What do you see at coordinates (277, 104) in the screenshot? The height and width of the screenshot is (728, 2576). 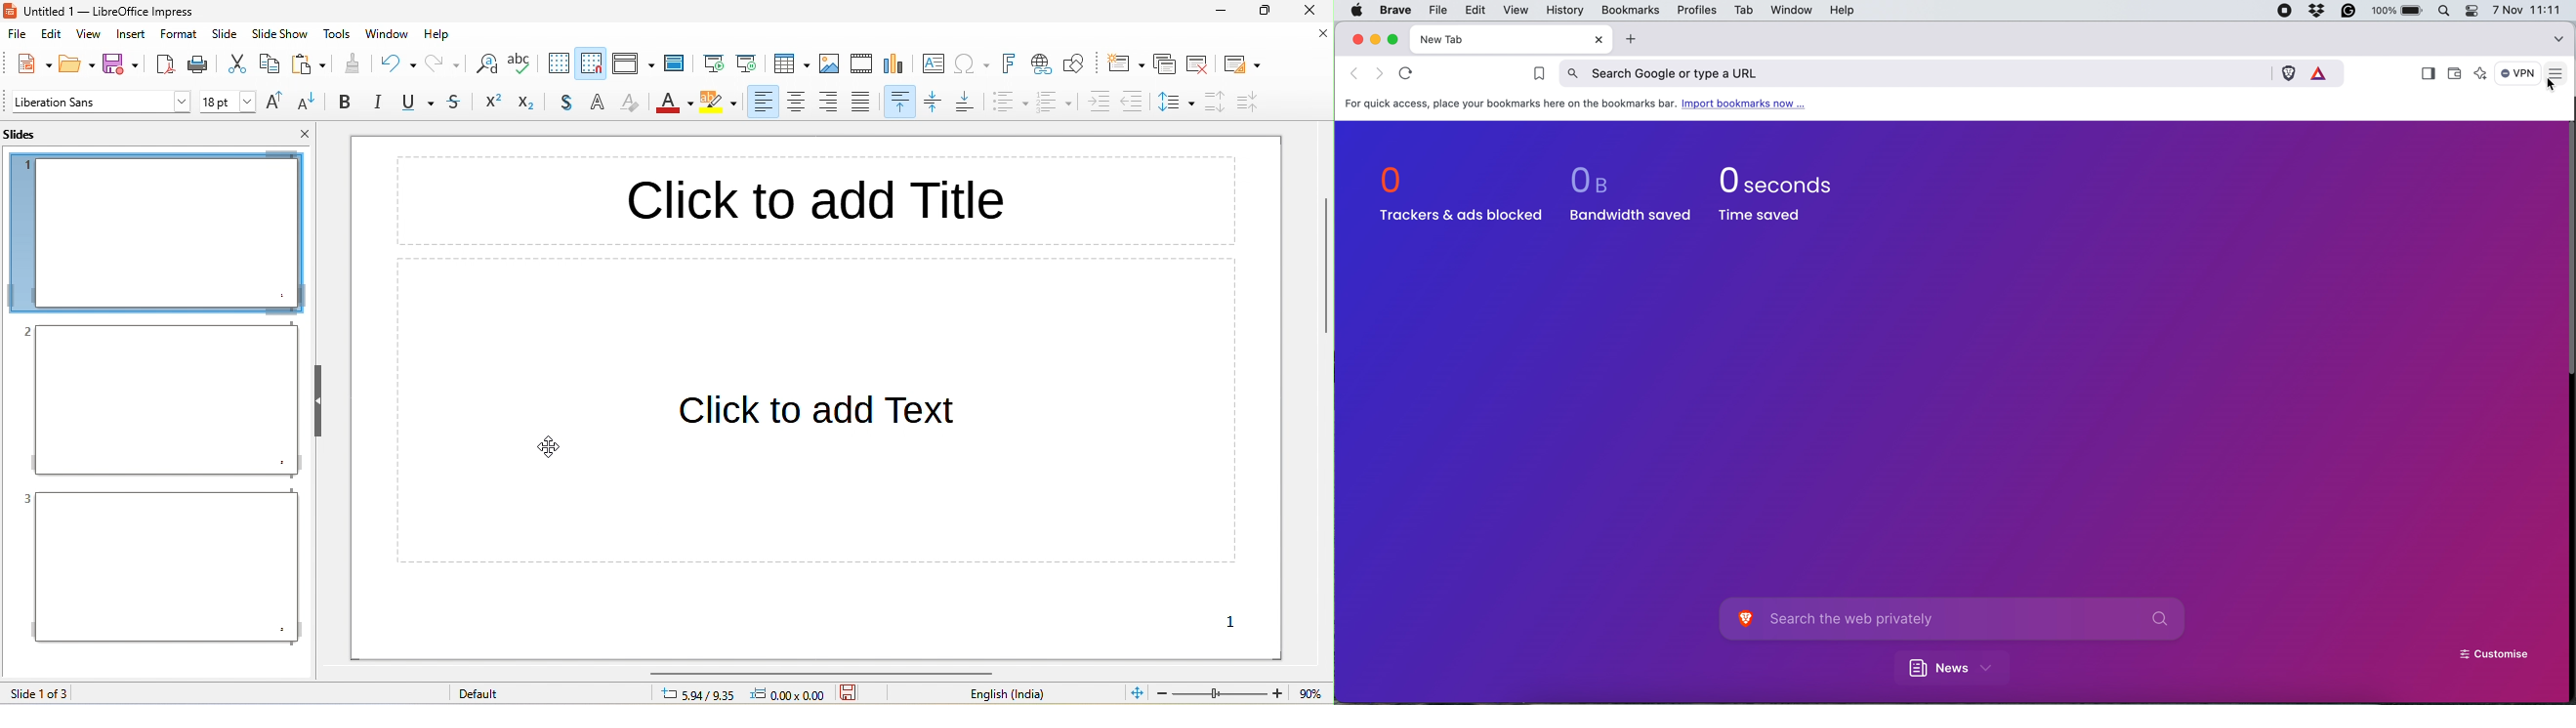 I see `increase font size` at bounding box center [277, 104].